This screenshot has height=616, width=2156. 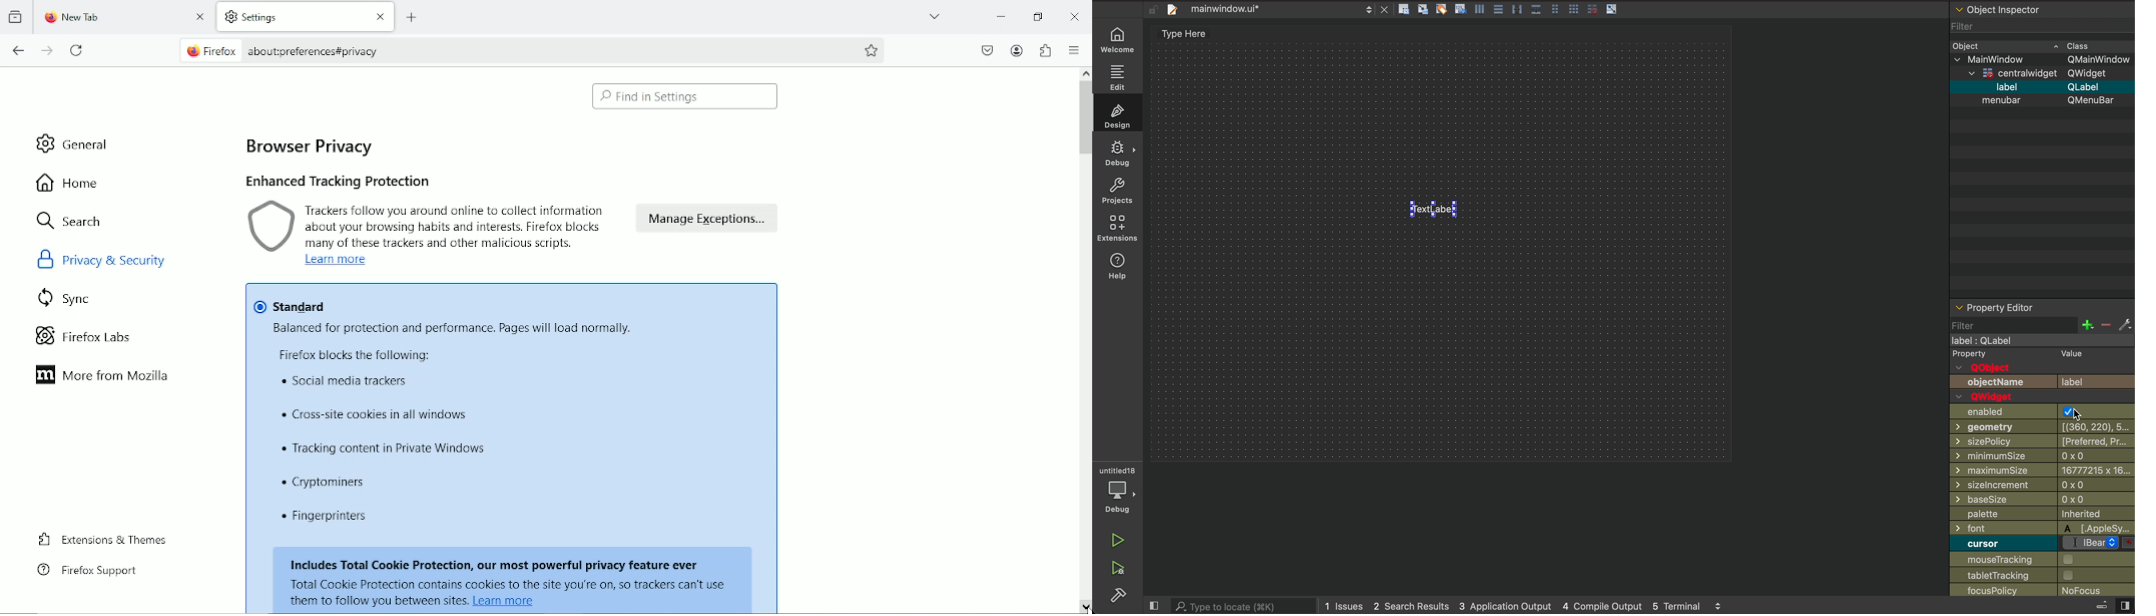 What do you see at coordinates (377, 449) in the screenshot?
I see `« Tracking content in Private Windows` at bounding box center [377, 449].